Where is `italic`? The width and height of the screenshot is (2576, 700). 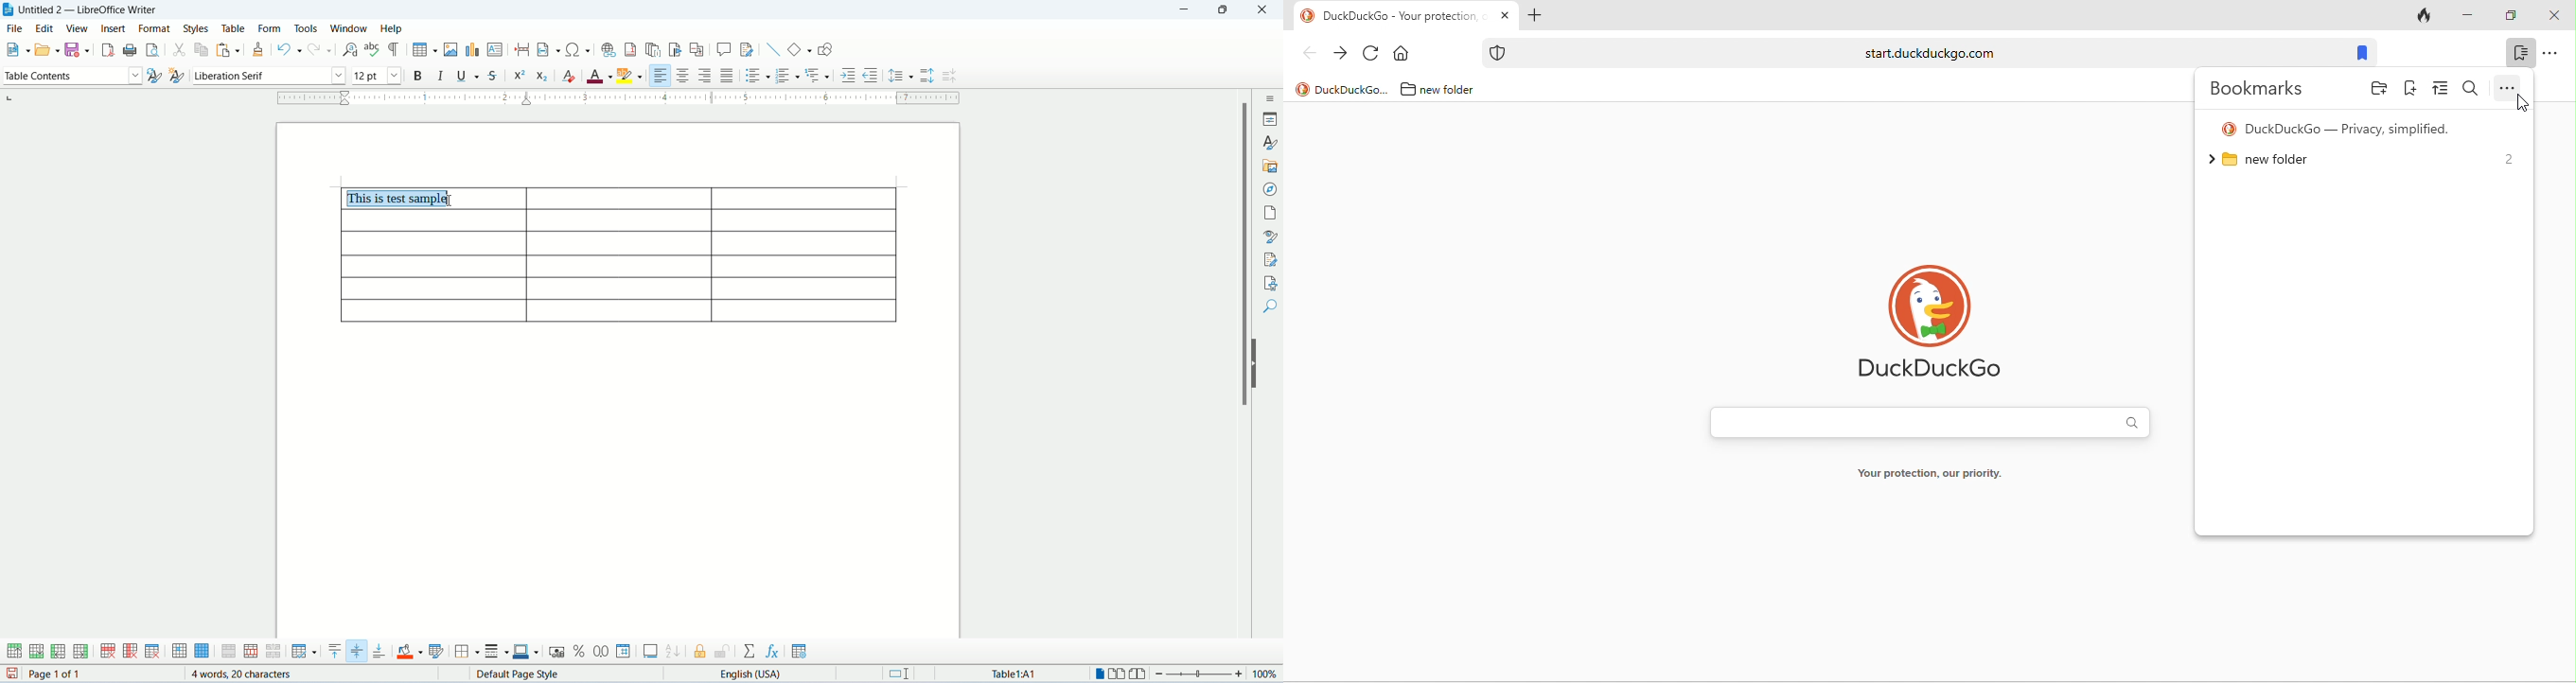
italic is located at coordinates (441, 76).